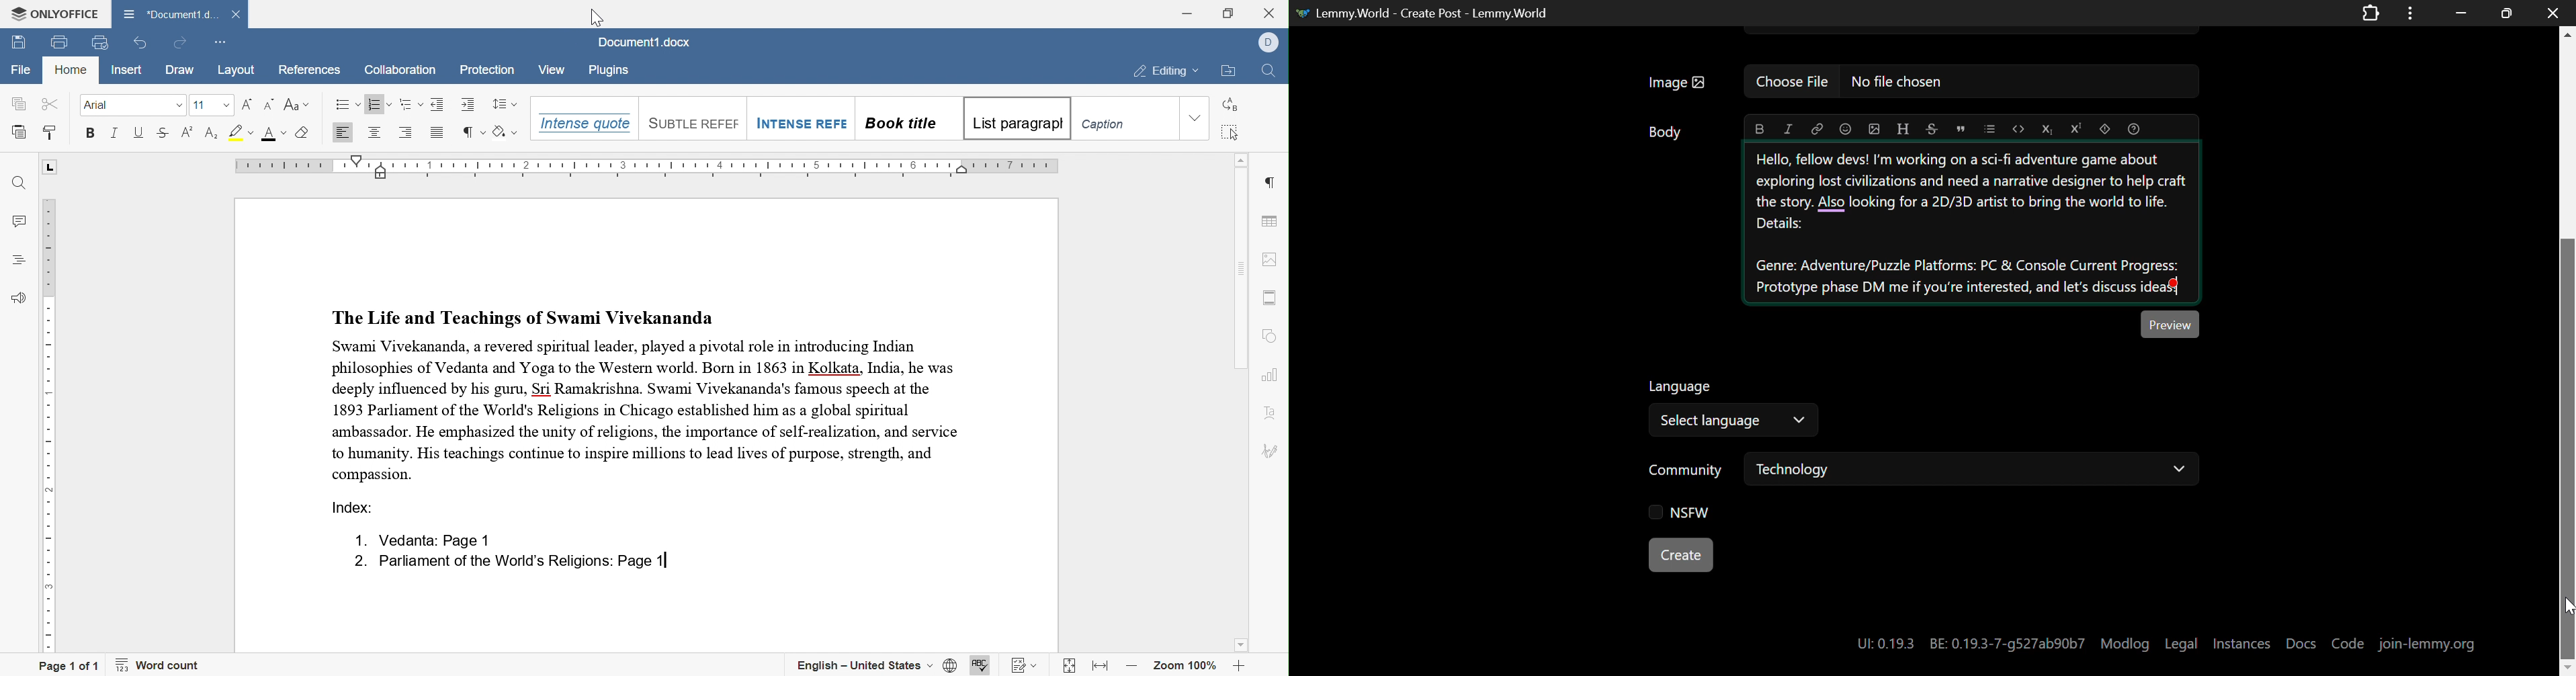 The width and height of the screenshot is (2576, 700). What do you see at coordinates (19, 183) in the screenshot?
I see `find` at bounding box center [19, 183].